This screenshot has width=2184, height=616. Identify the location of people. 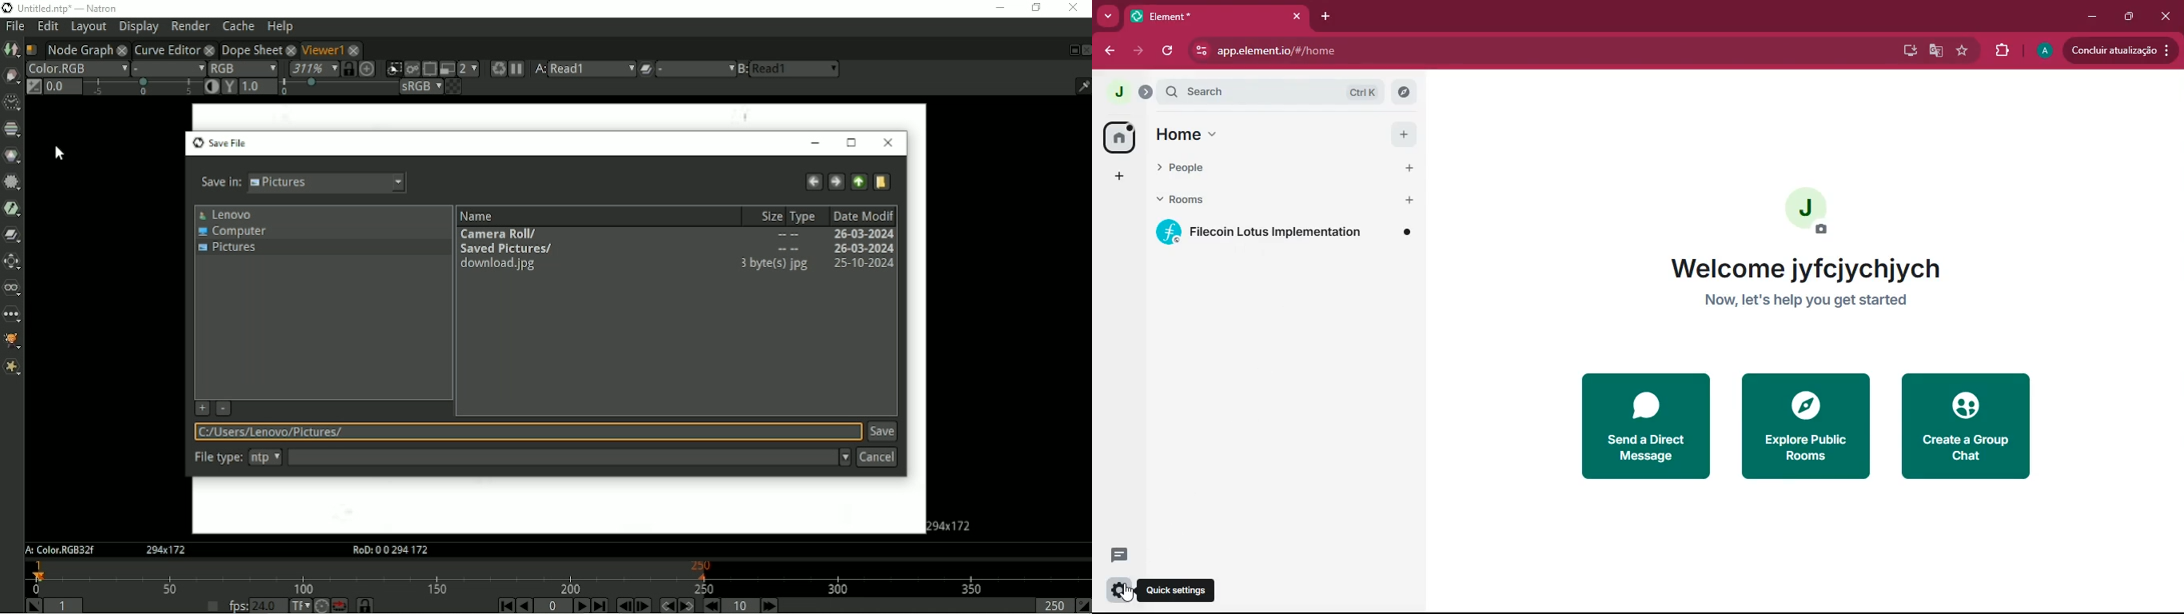
(1268, 170).